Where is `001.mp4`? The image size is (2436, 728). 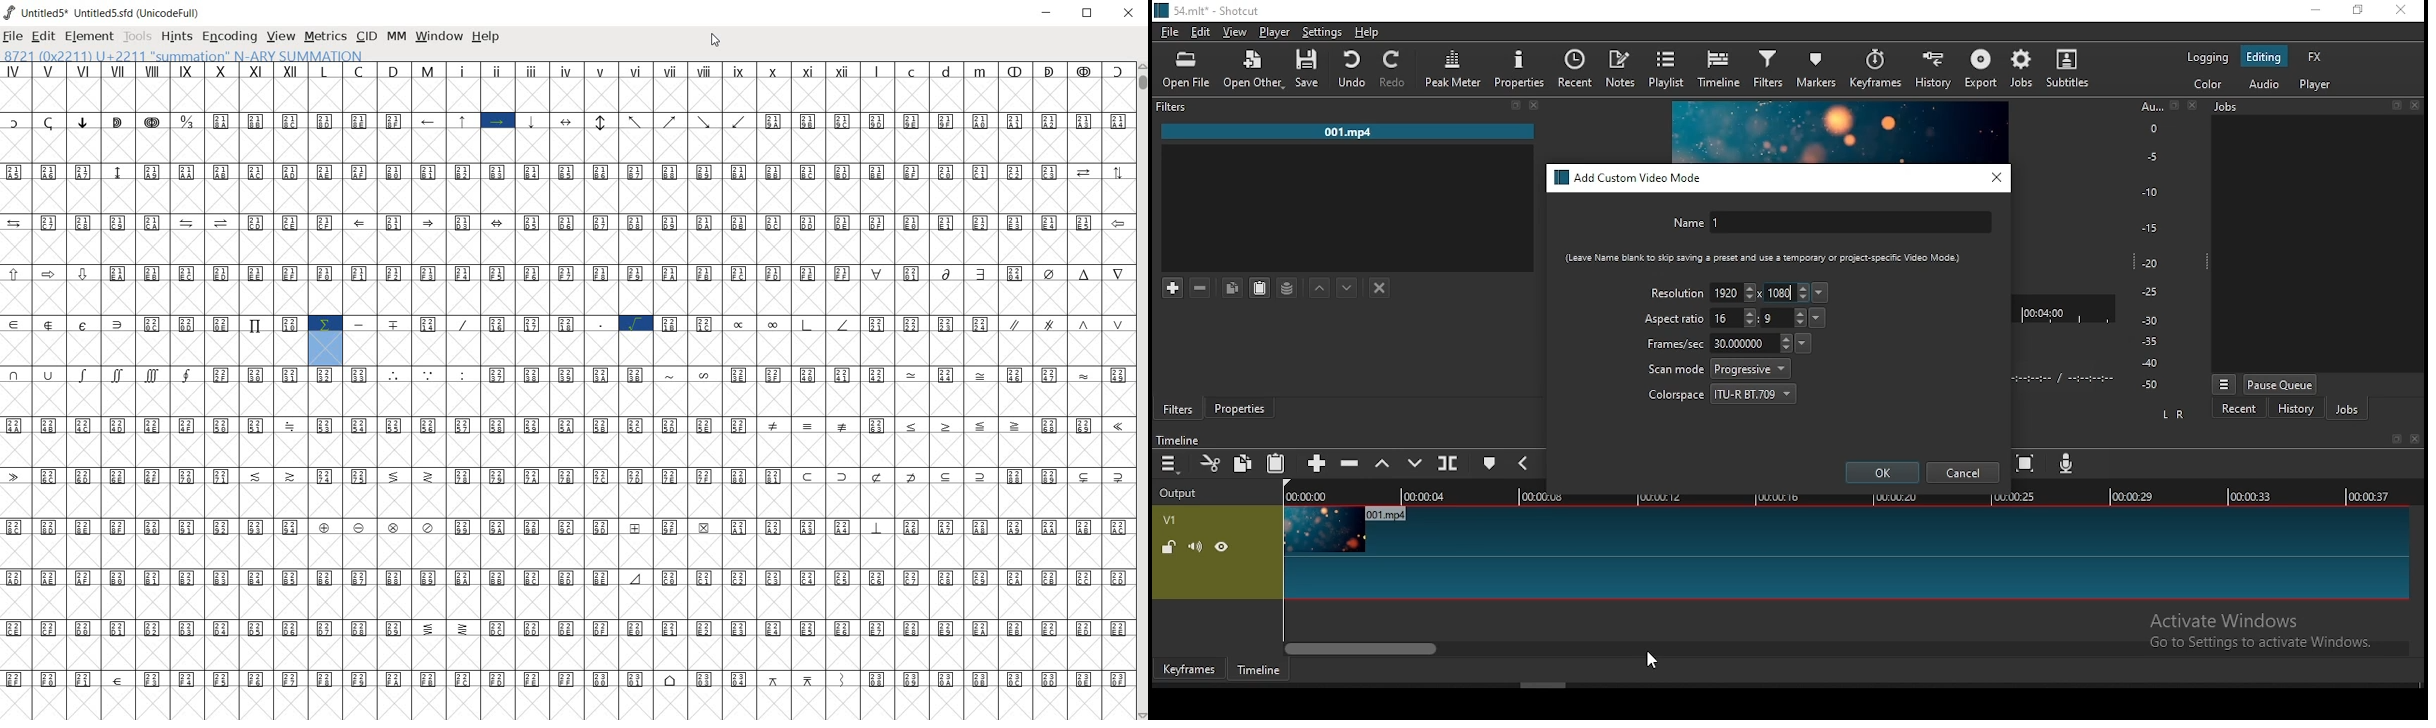 001.mp4 is located at coordinates (1348, 133).